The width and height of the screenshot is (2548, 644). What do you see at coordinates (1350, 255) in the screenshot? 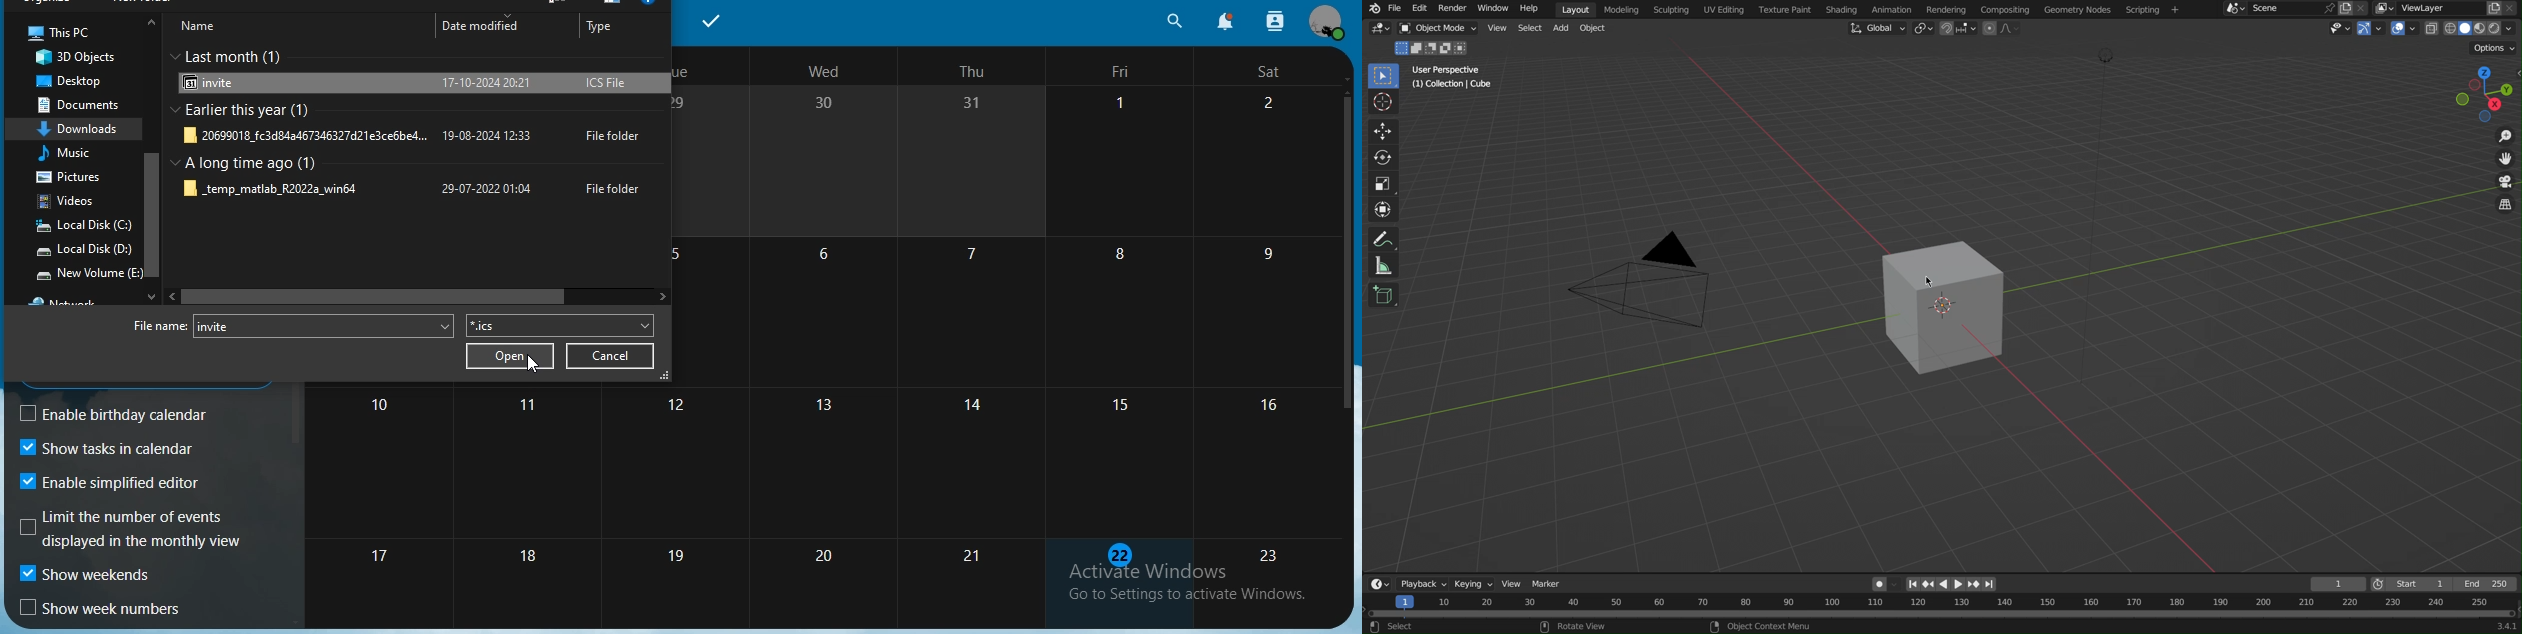
I see `scrollbar` at bounding box center [1350, 255].